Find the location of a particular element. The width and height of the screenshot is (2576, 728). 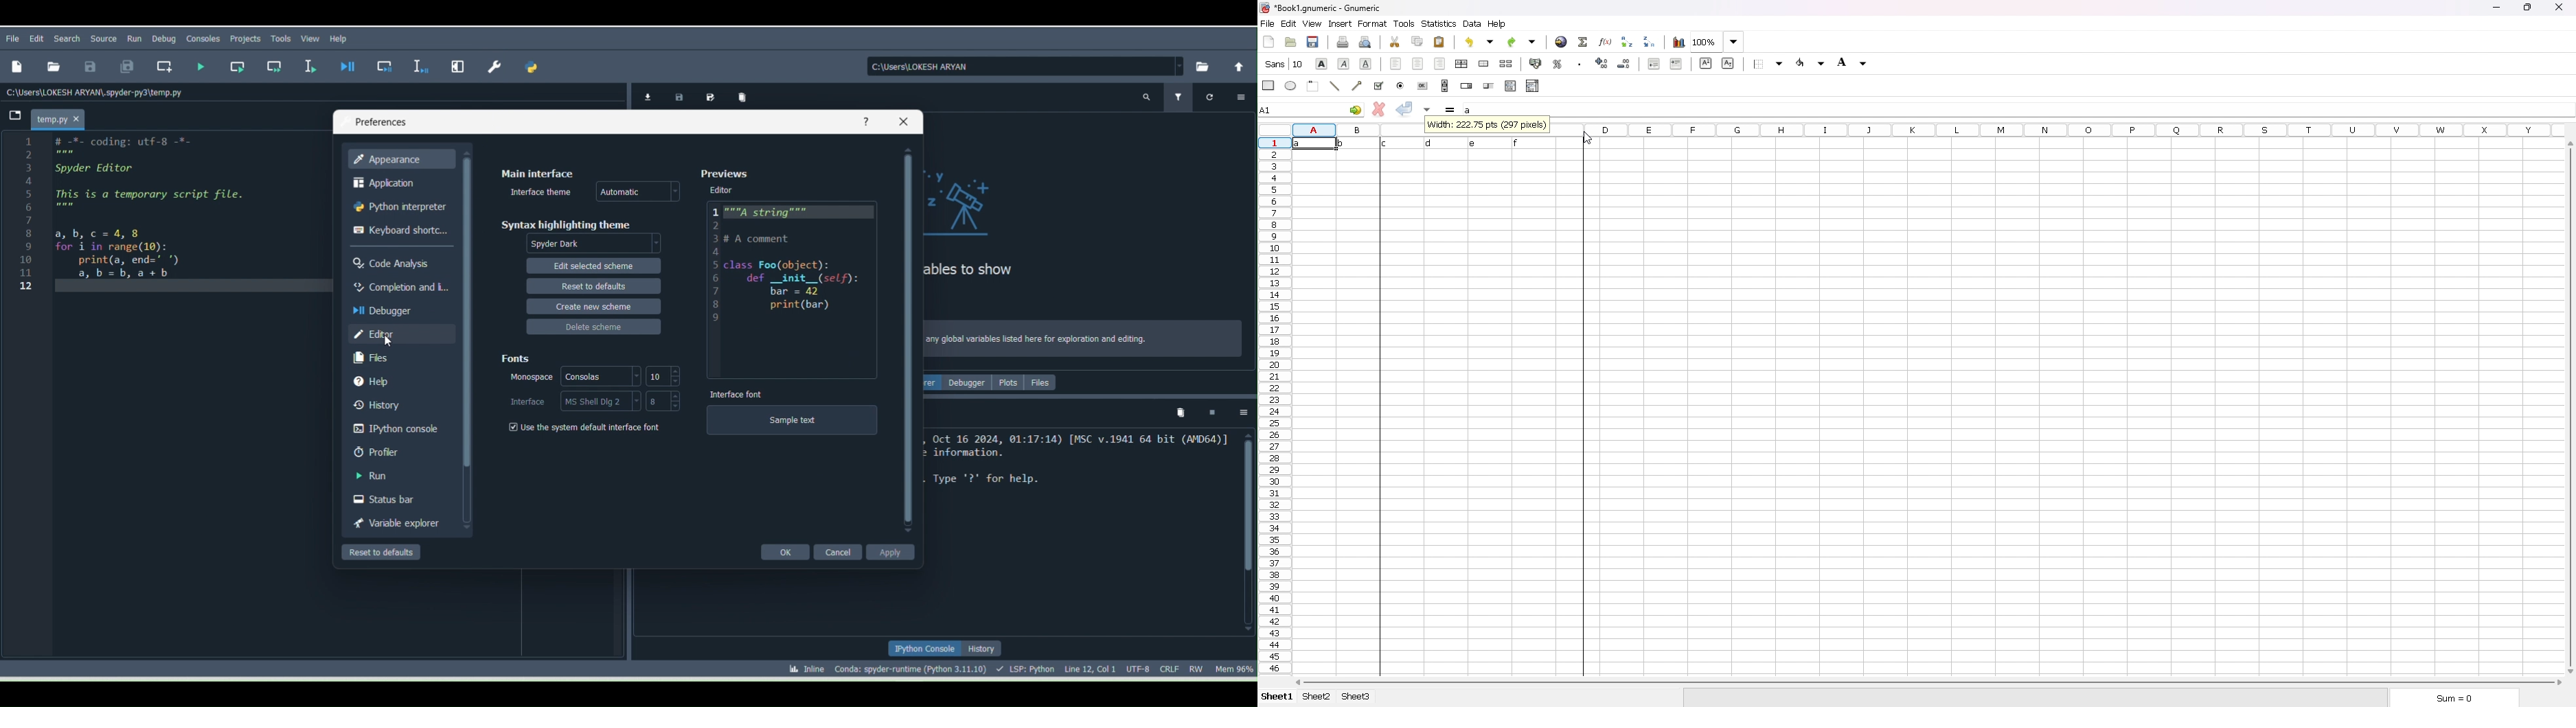

New File(Ctrl + N) is located at coordinates (16, 67).